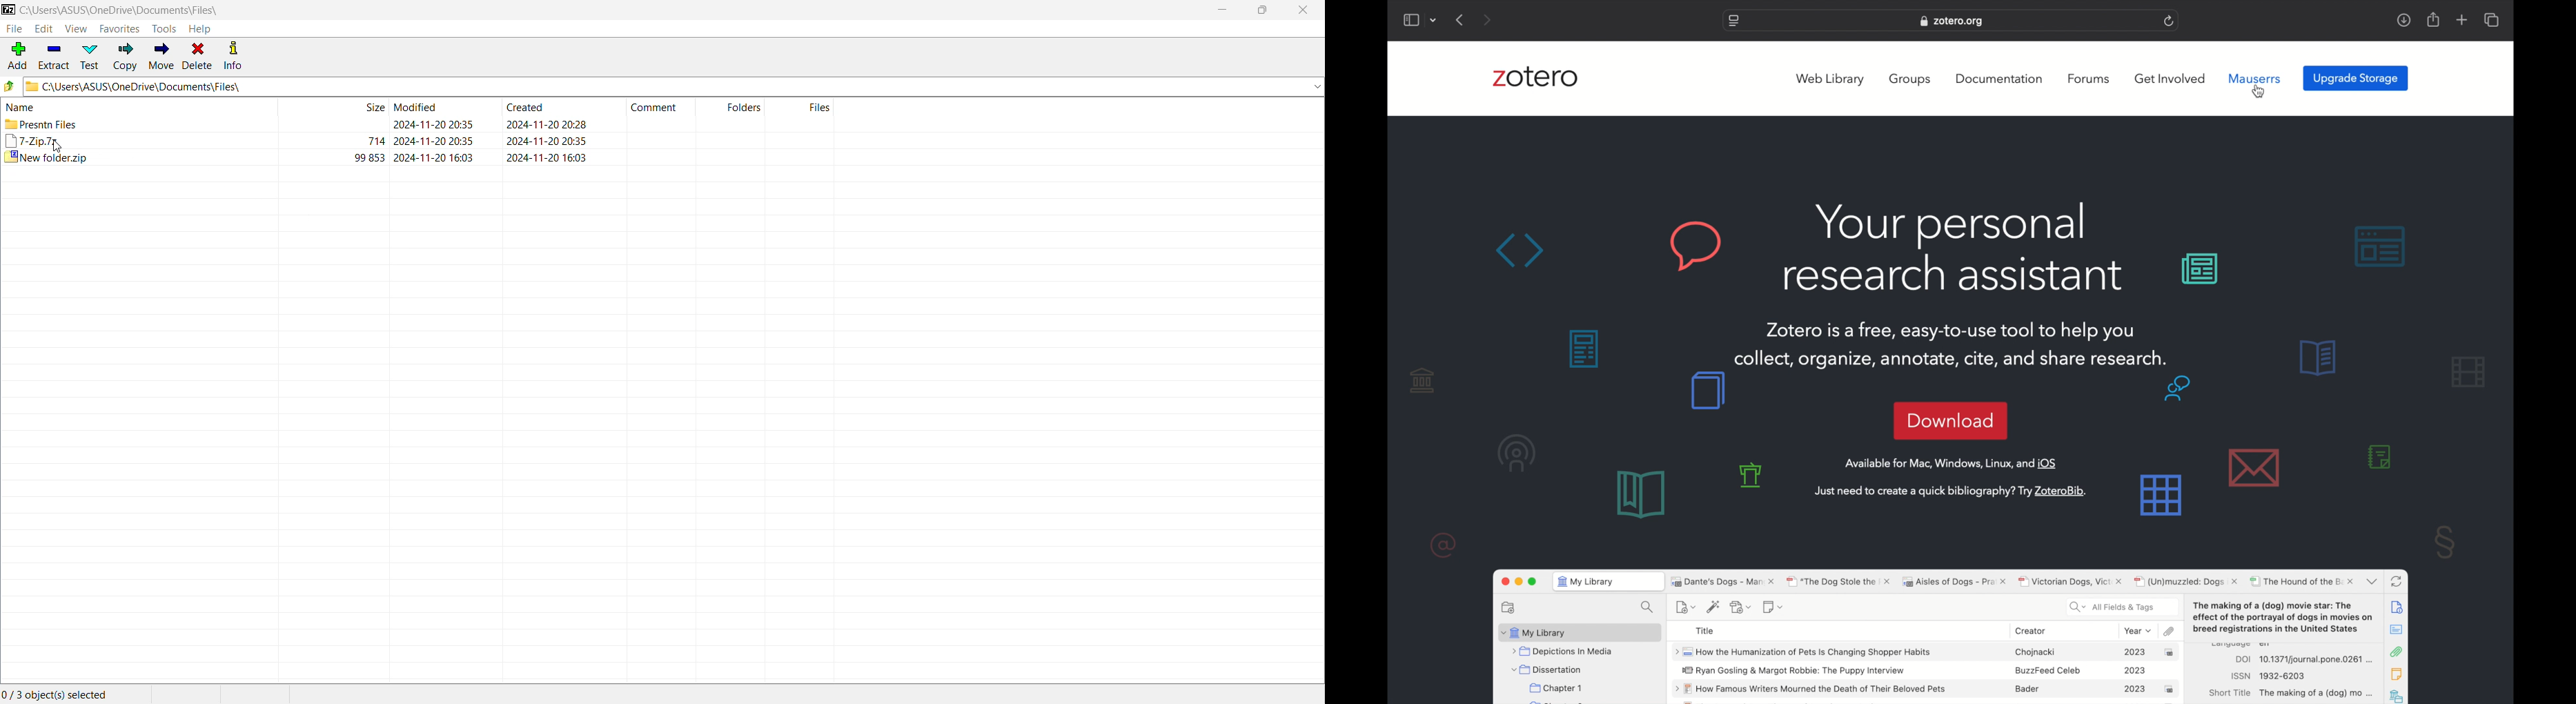 This screenshot has height=728, width=2576. Describe the element at coordinates (1410, 21) in the screenshot. I see `show sidebar` at that location.